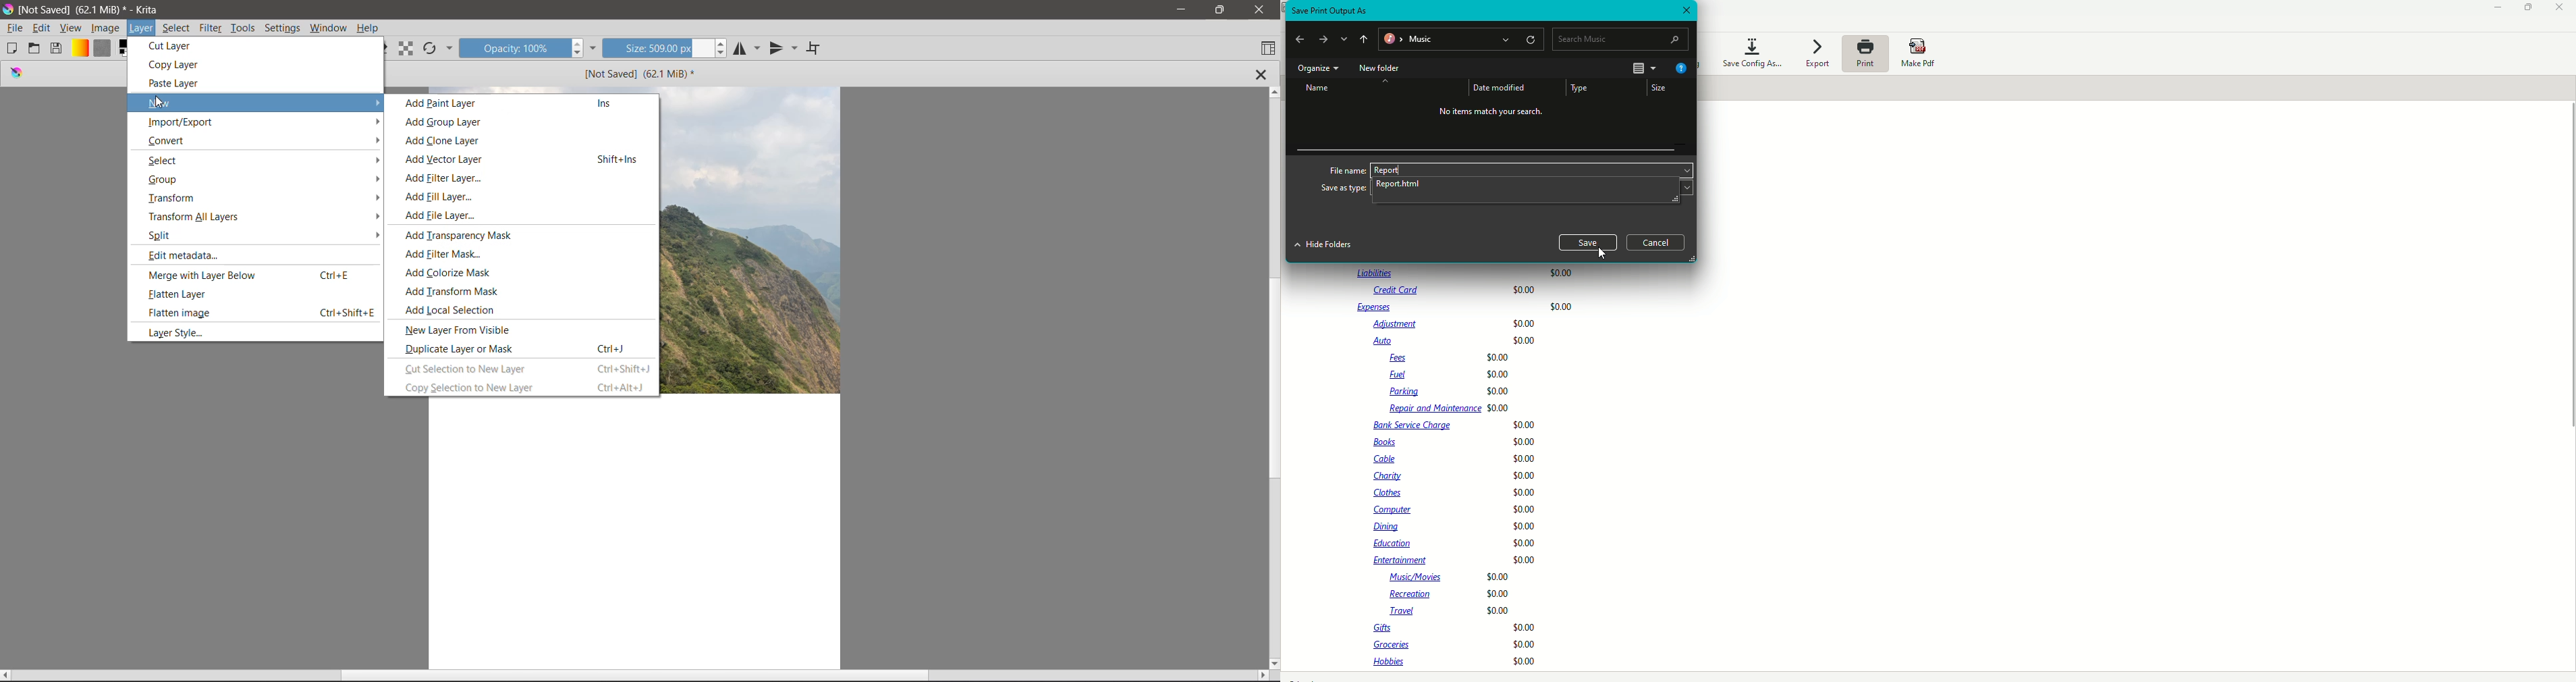 This screenshot has height=700, width=2576. Describe the element at coordinates (514, 49) in the screenshot. I see `Opacity` at that location.